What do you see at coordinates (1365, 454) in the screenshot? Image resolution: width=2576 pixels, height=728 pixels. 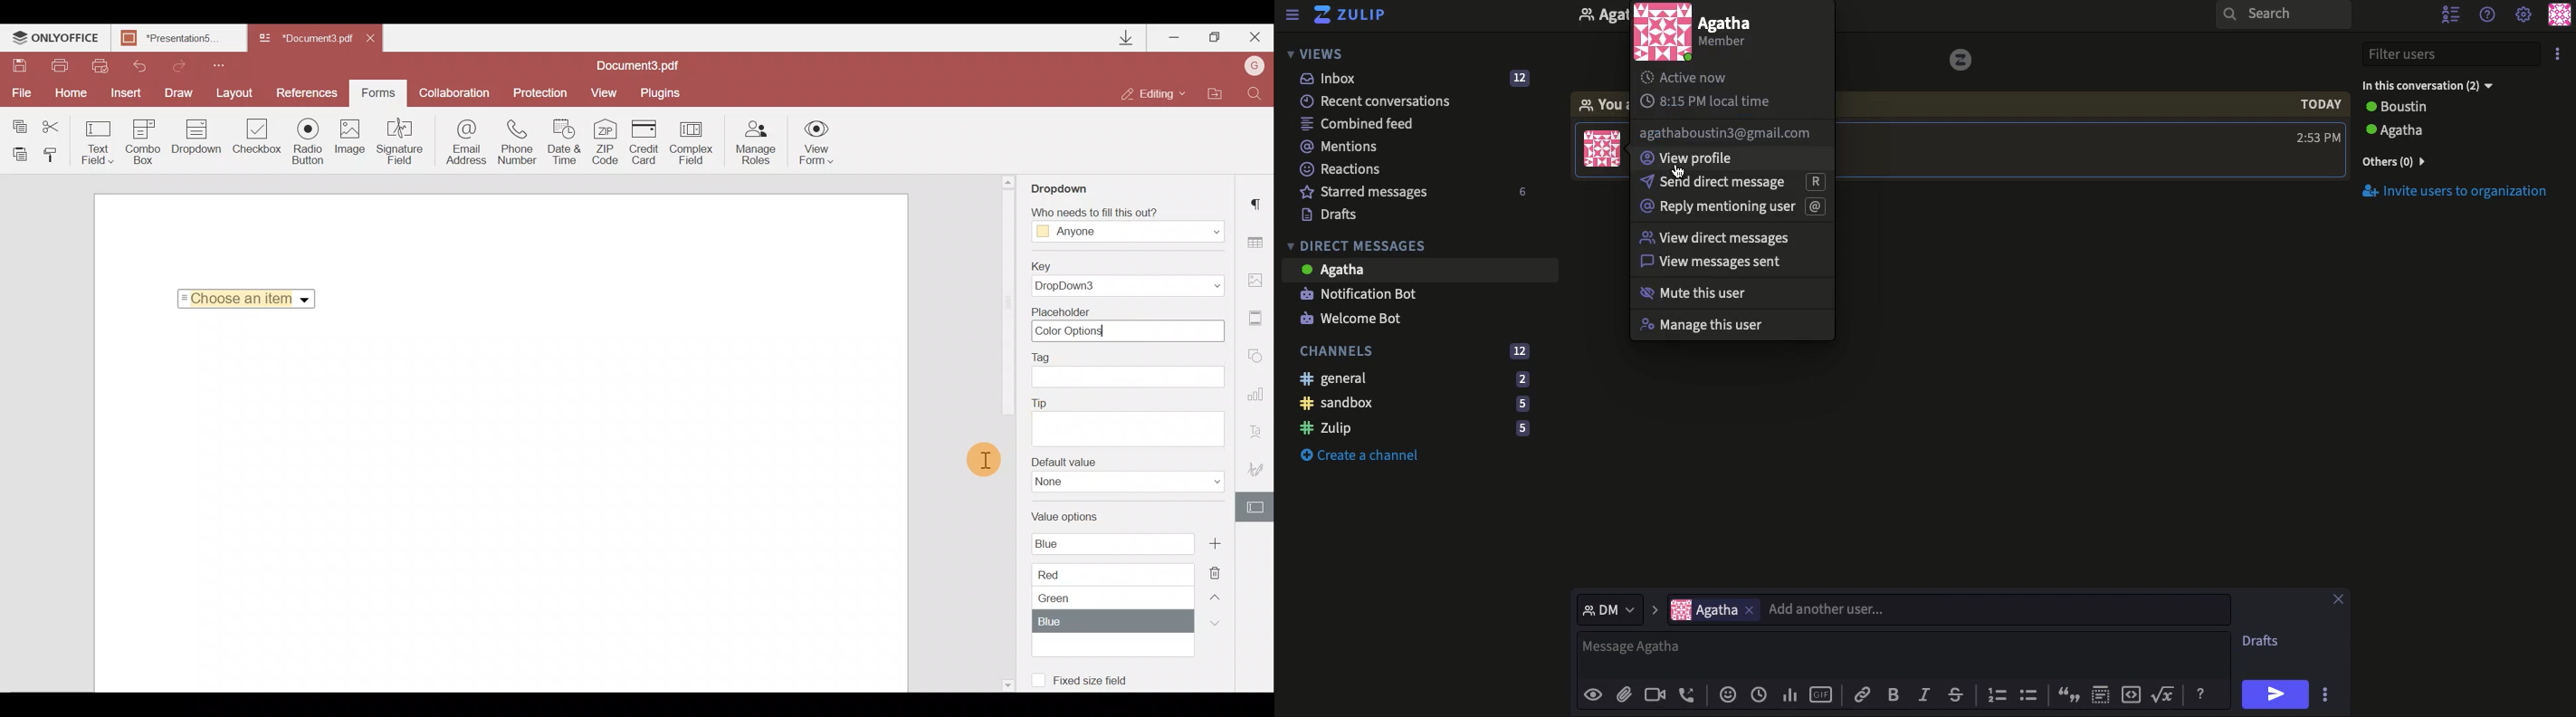 I see `Create a channel` at bounding box center [1365, 454].